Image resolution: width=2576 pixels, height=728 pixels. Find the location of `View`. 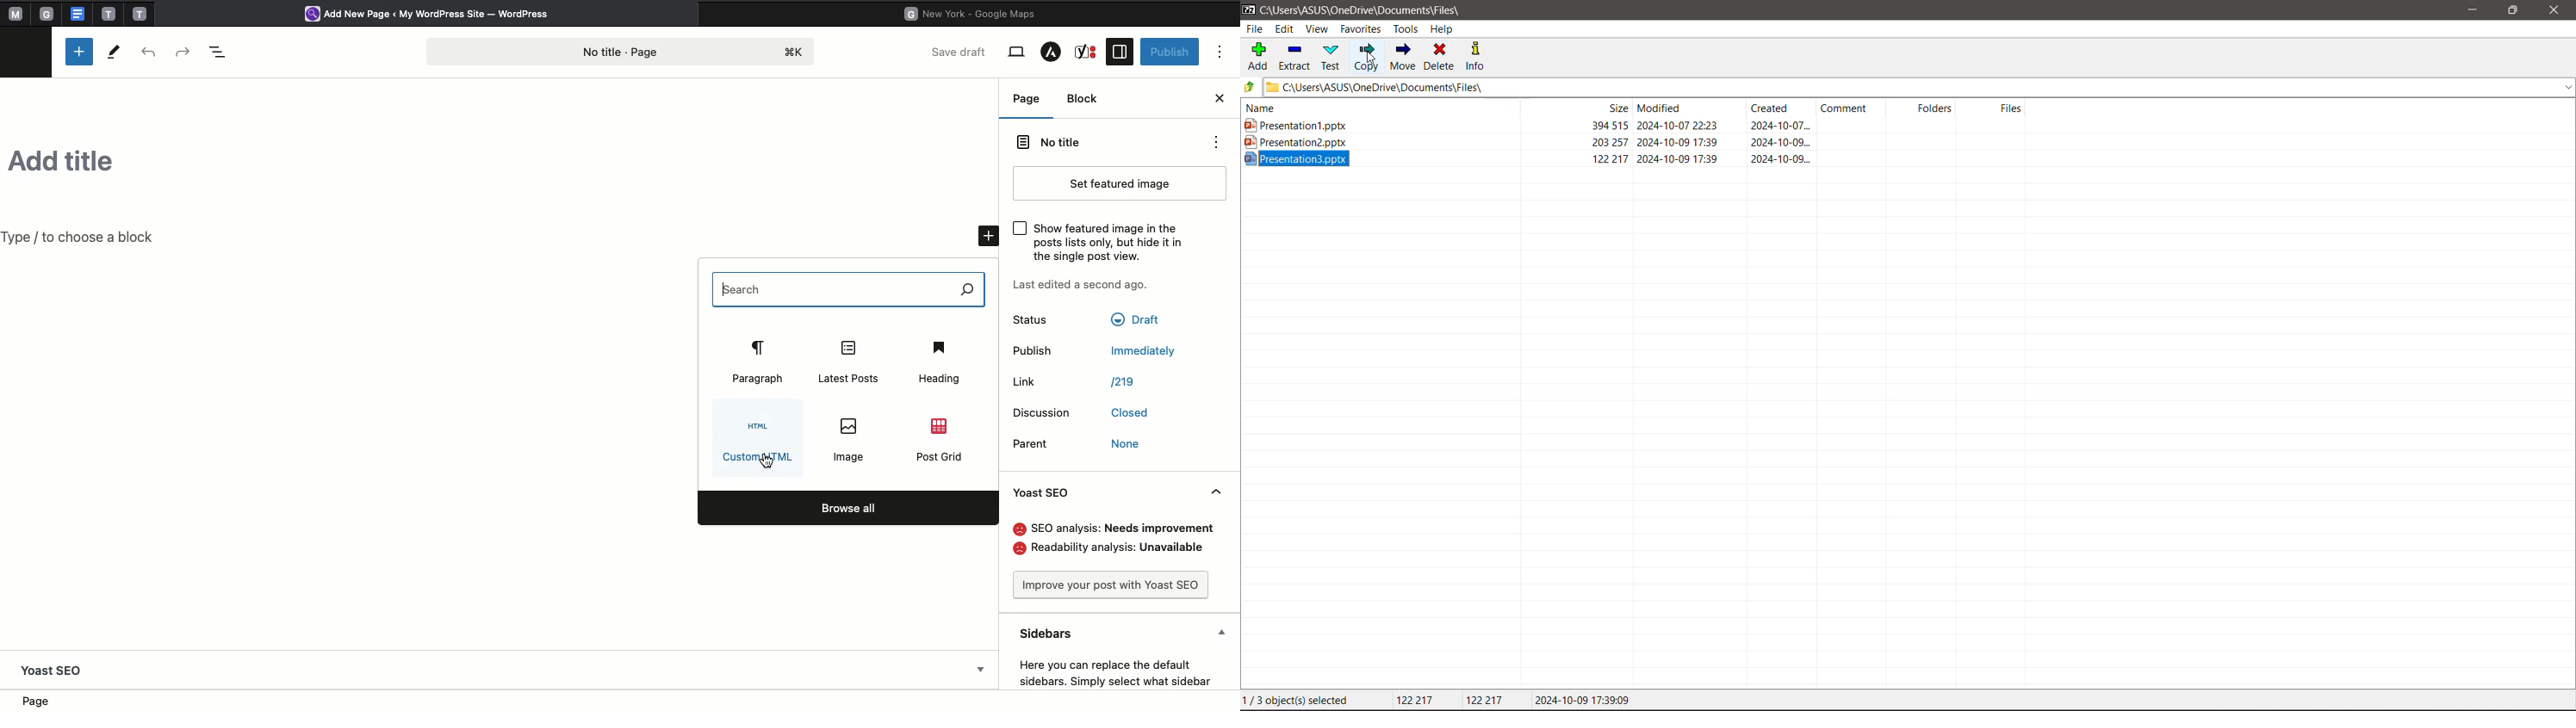

View is located at coordinates (1316, 29).